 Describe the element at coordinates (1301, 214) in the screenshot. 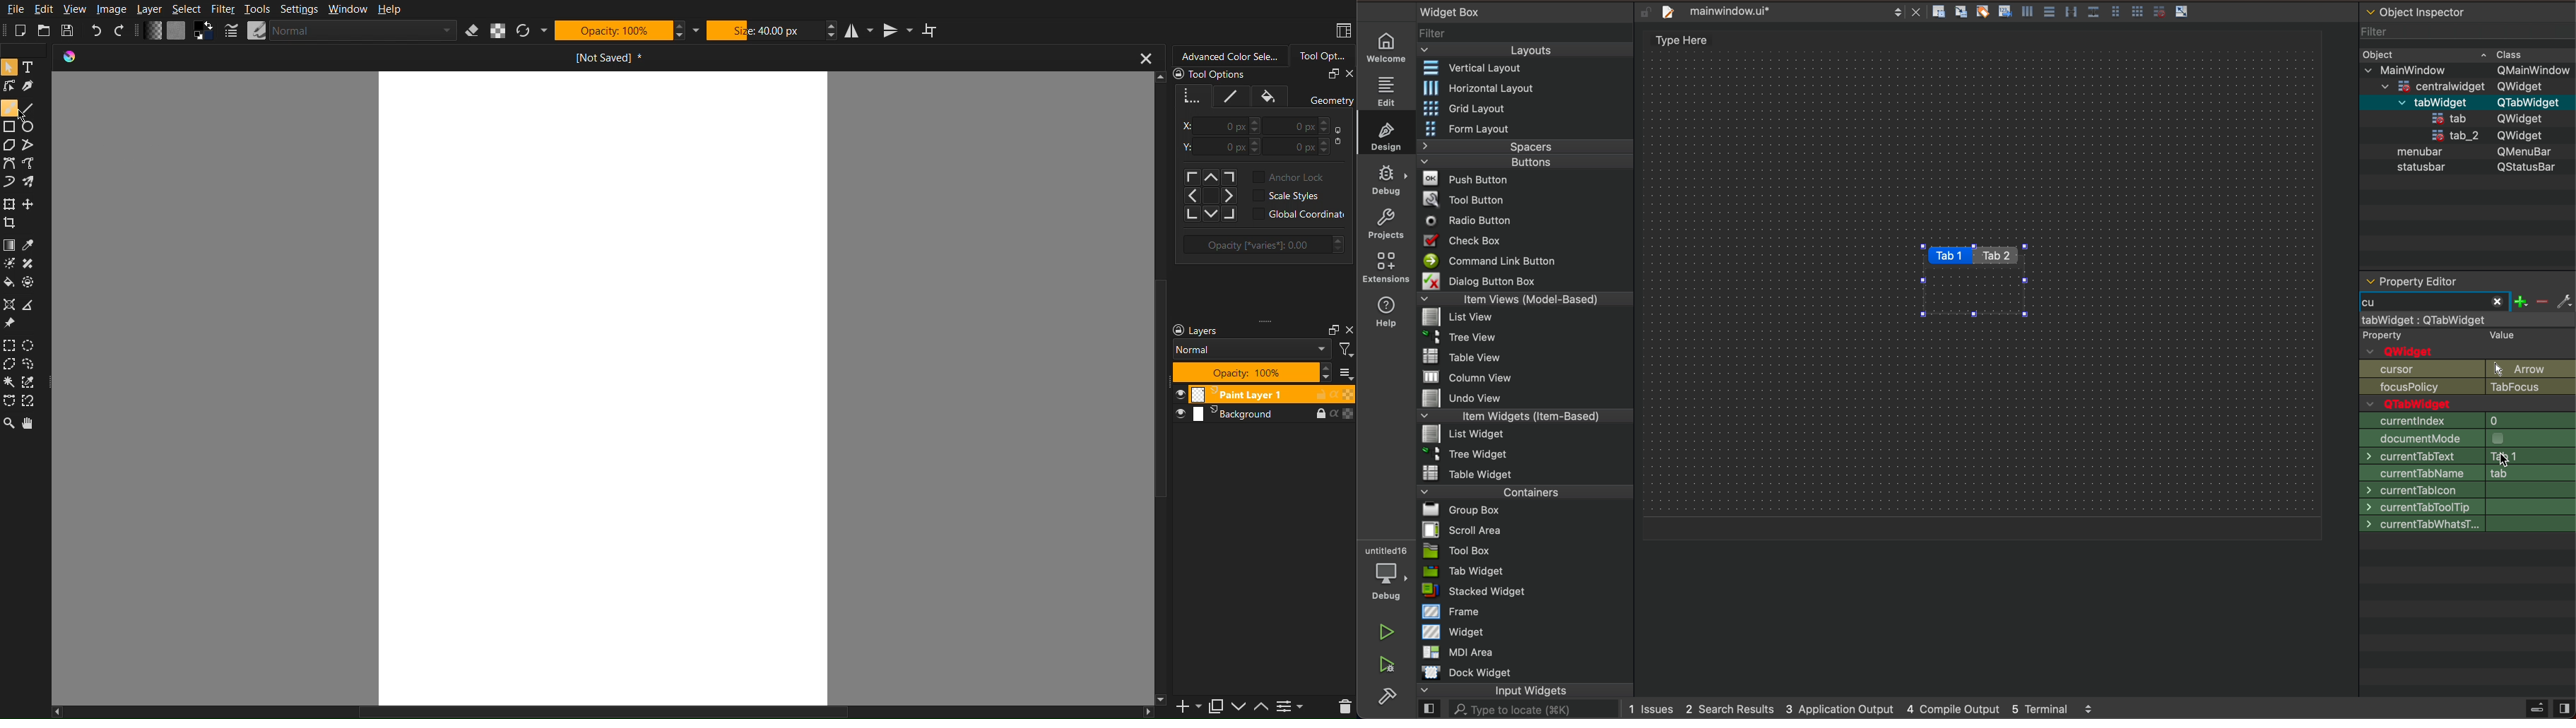

I see `Global Coordinates` at that location.